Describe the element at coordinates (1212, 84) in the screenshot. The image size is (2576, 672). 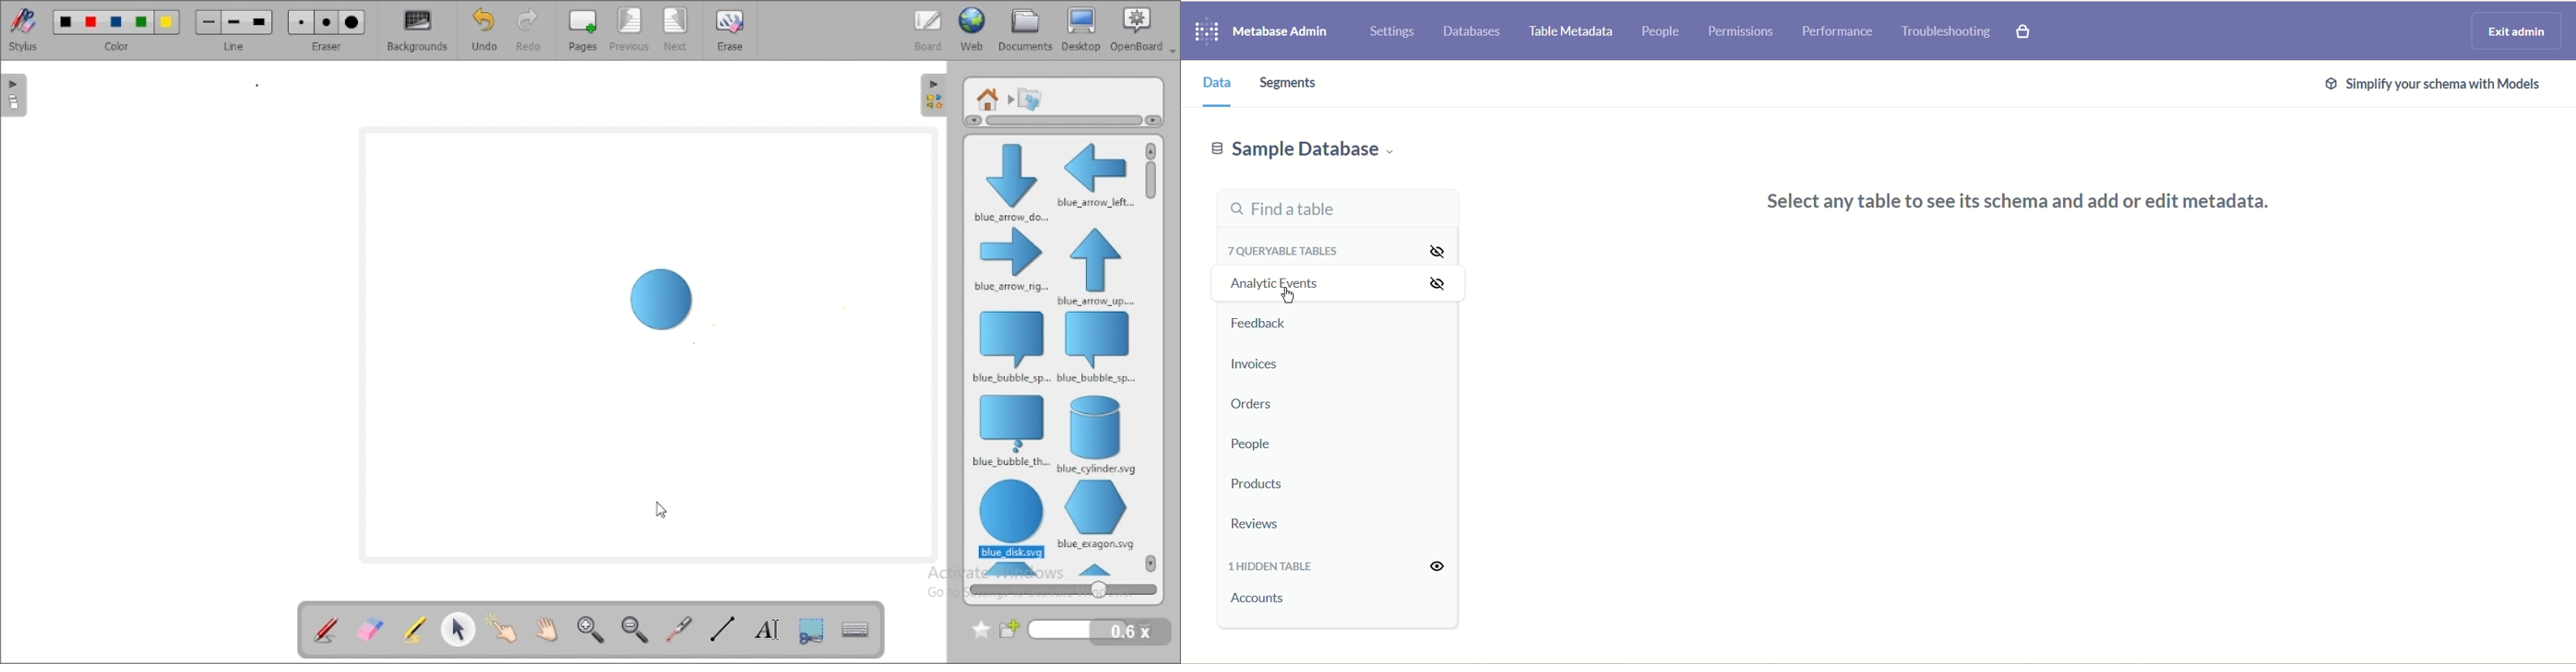
I see `data` at that location.